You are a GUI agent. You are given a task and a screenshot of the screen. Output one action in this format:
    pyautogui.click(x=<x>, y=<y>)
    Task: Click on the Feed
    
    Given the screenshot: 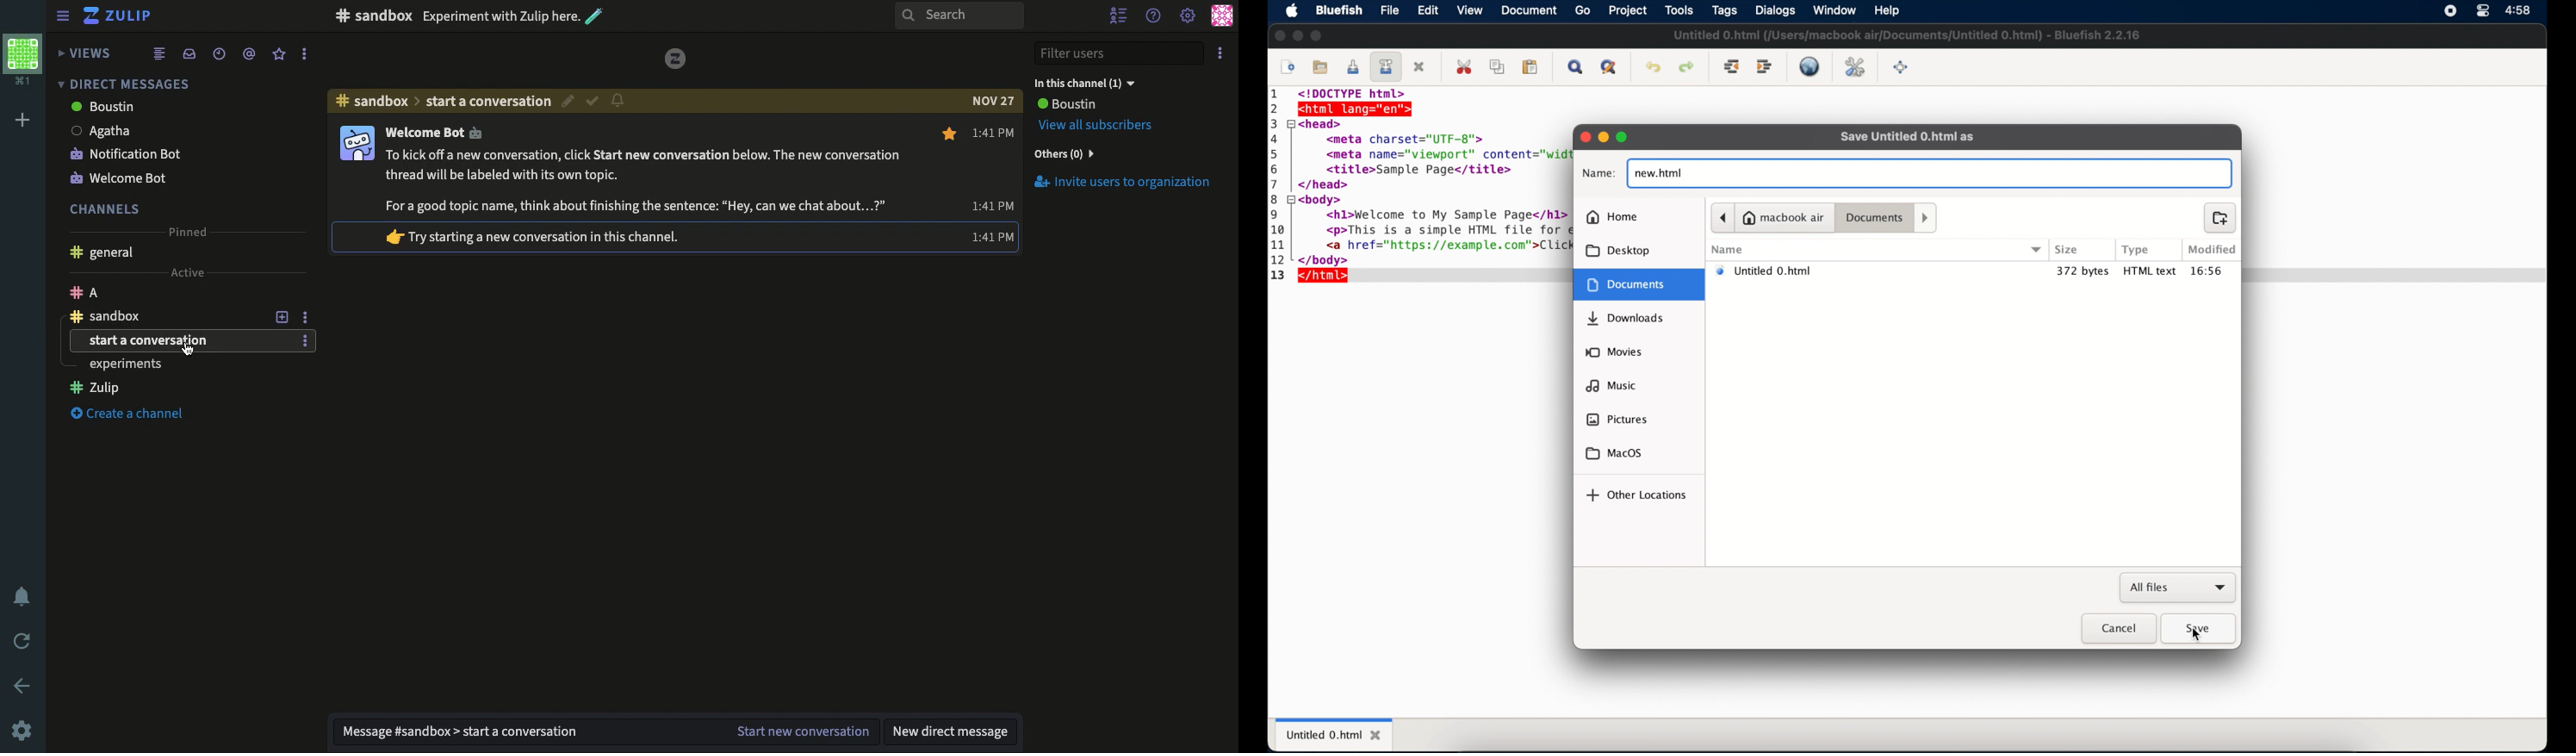 What is the action you would take?
    pyautogui.click(x=159, y=53)
    